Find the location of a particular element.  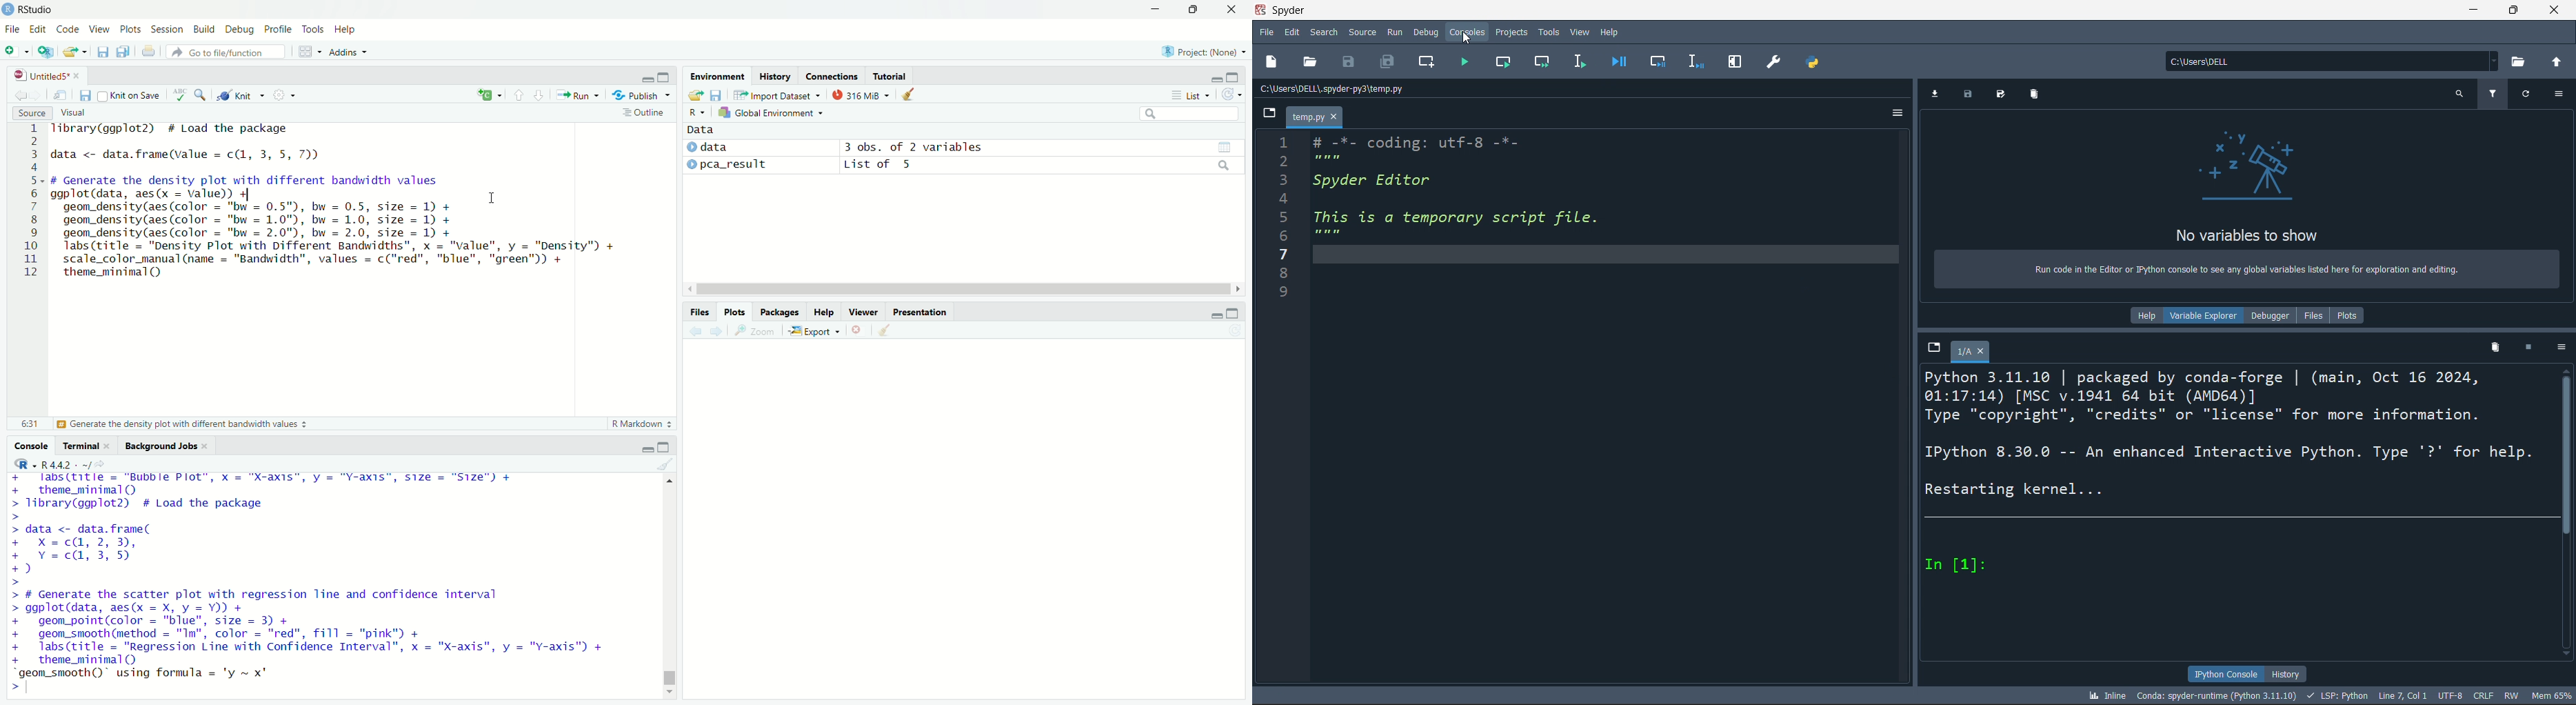

Plots is located at coordinates (734, 312).